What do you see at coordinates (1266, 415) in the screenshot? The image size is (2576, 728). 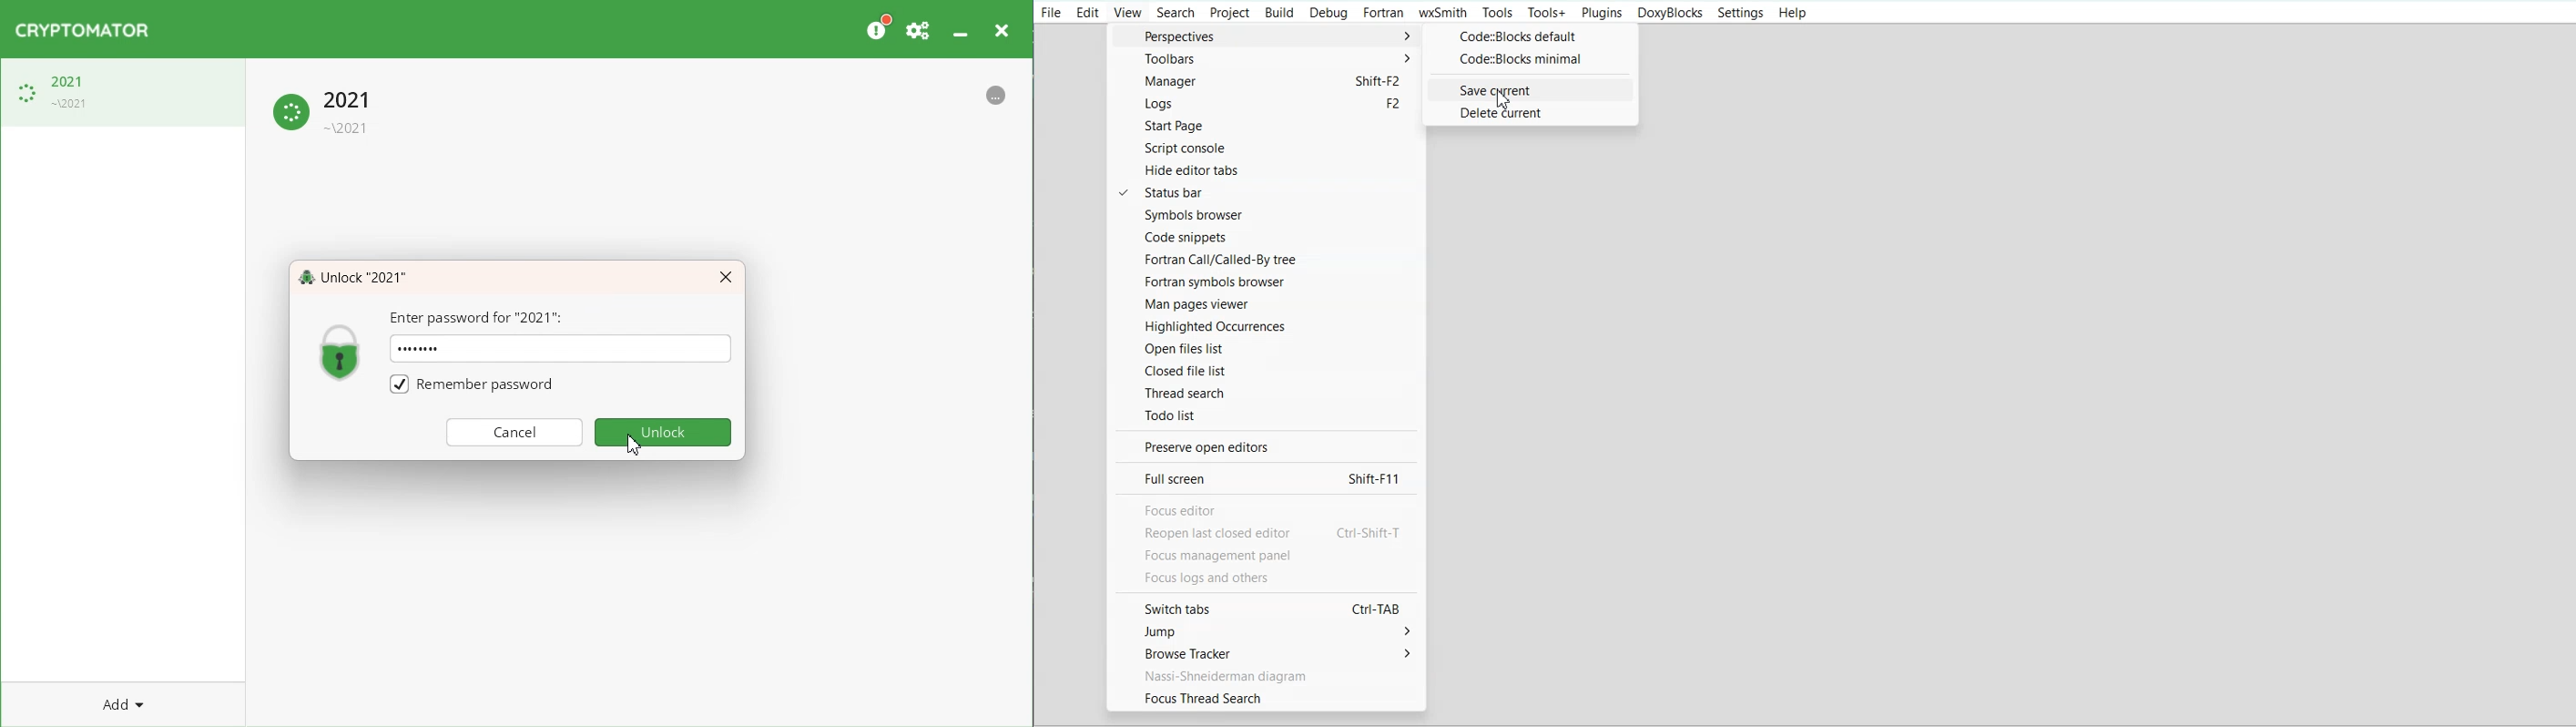 I see `Todo list` at bounding box center [1266, 415].